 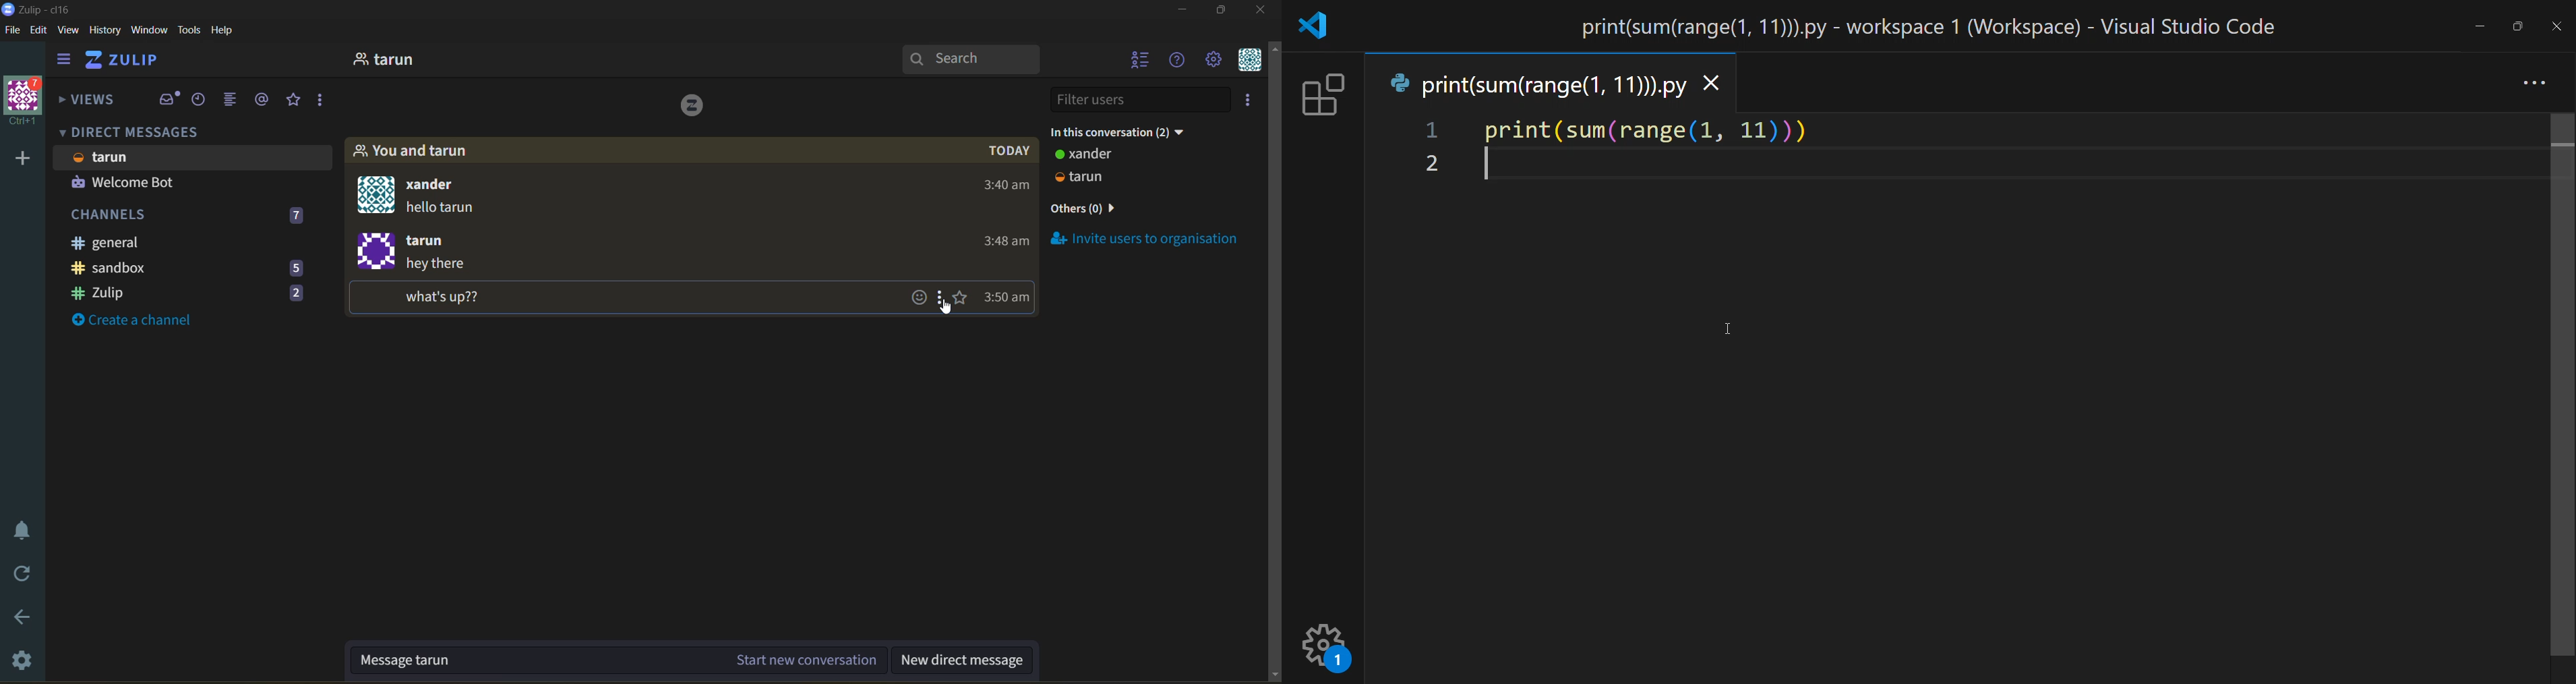 I want to click on user name, so click(x=115, y=158).